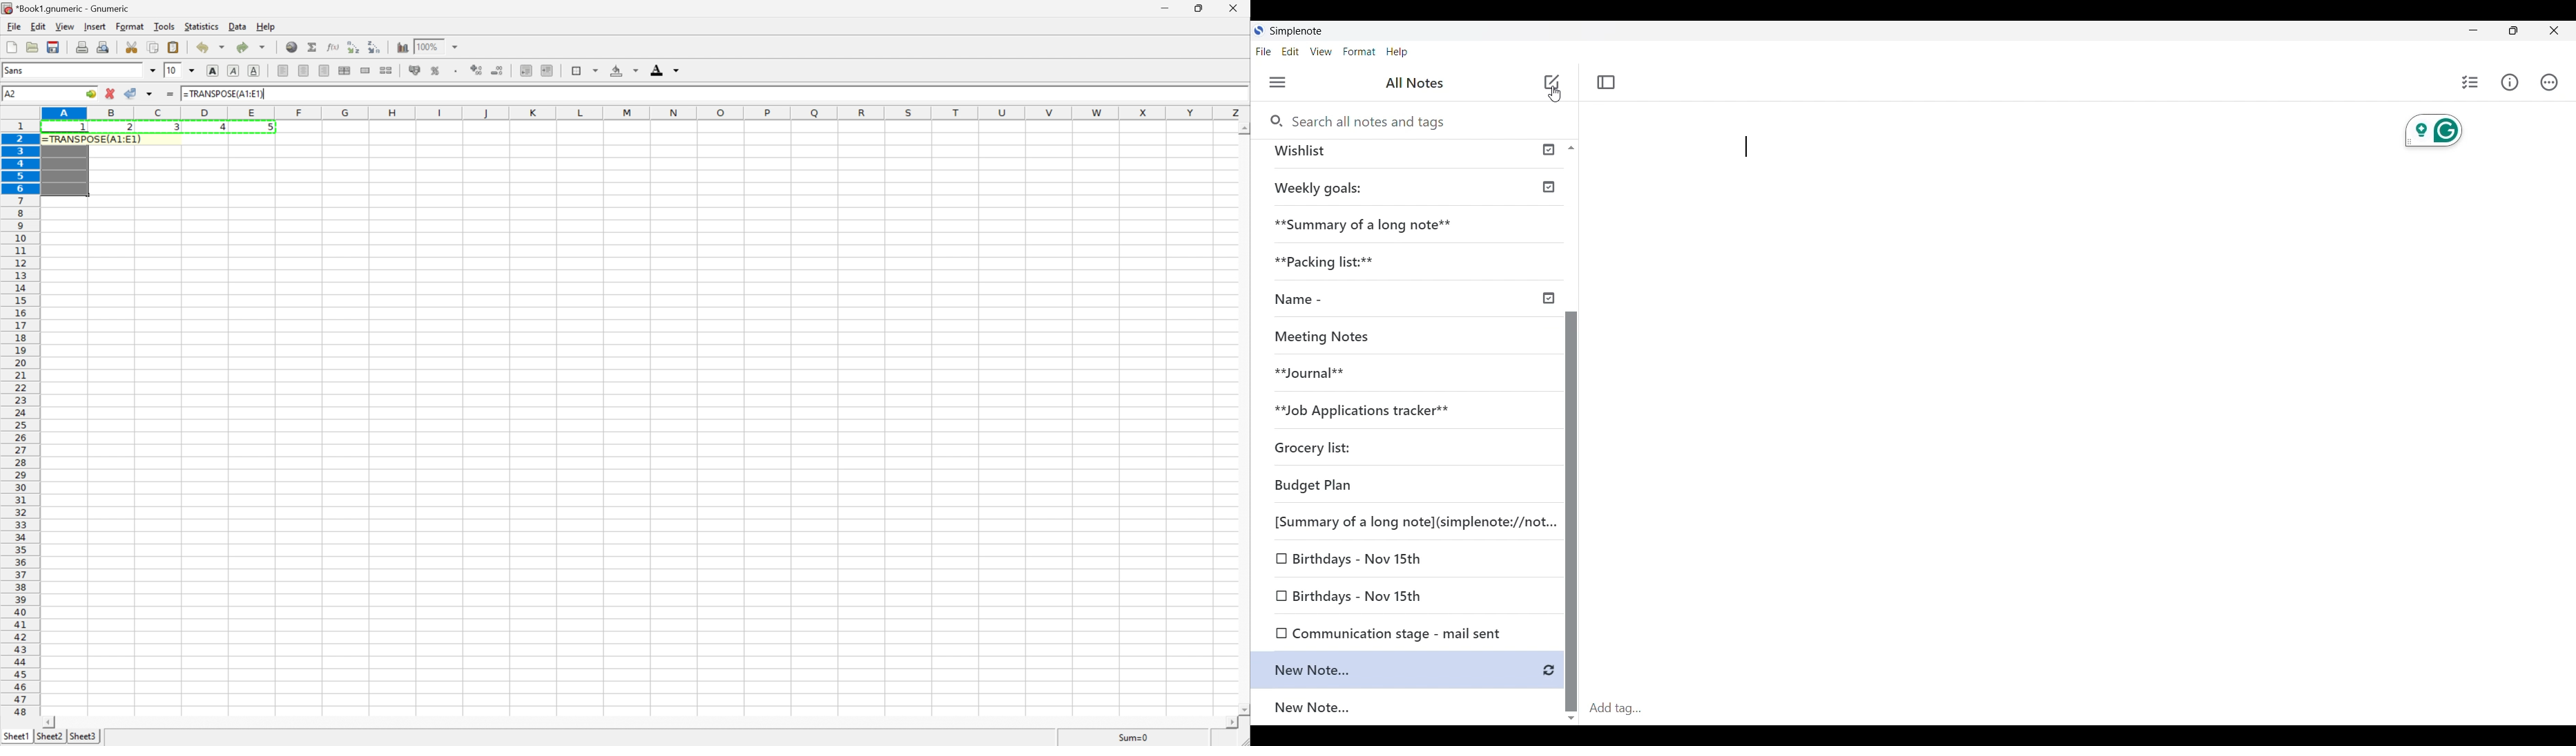 The height and width of the screenshot is (756, 2576). I want to click on Show in a smaller tab, so click(2513, 30).